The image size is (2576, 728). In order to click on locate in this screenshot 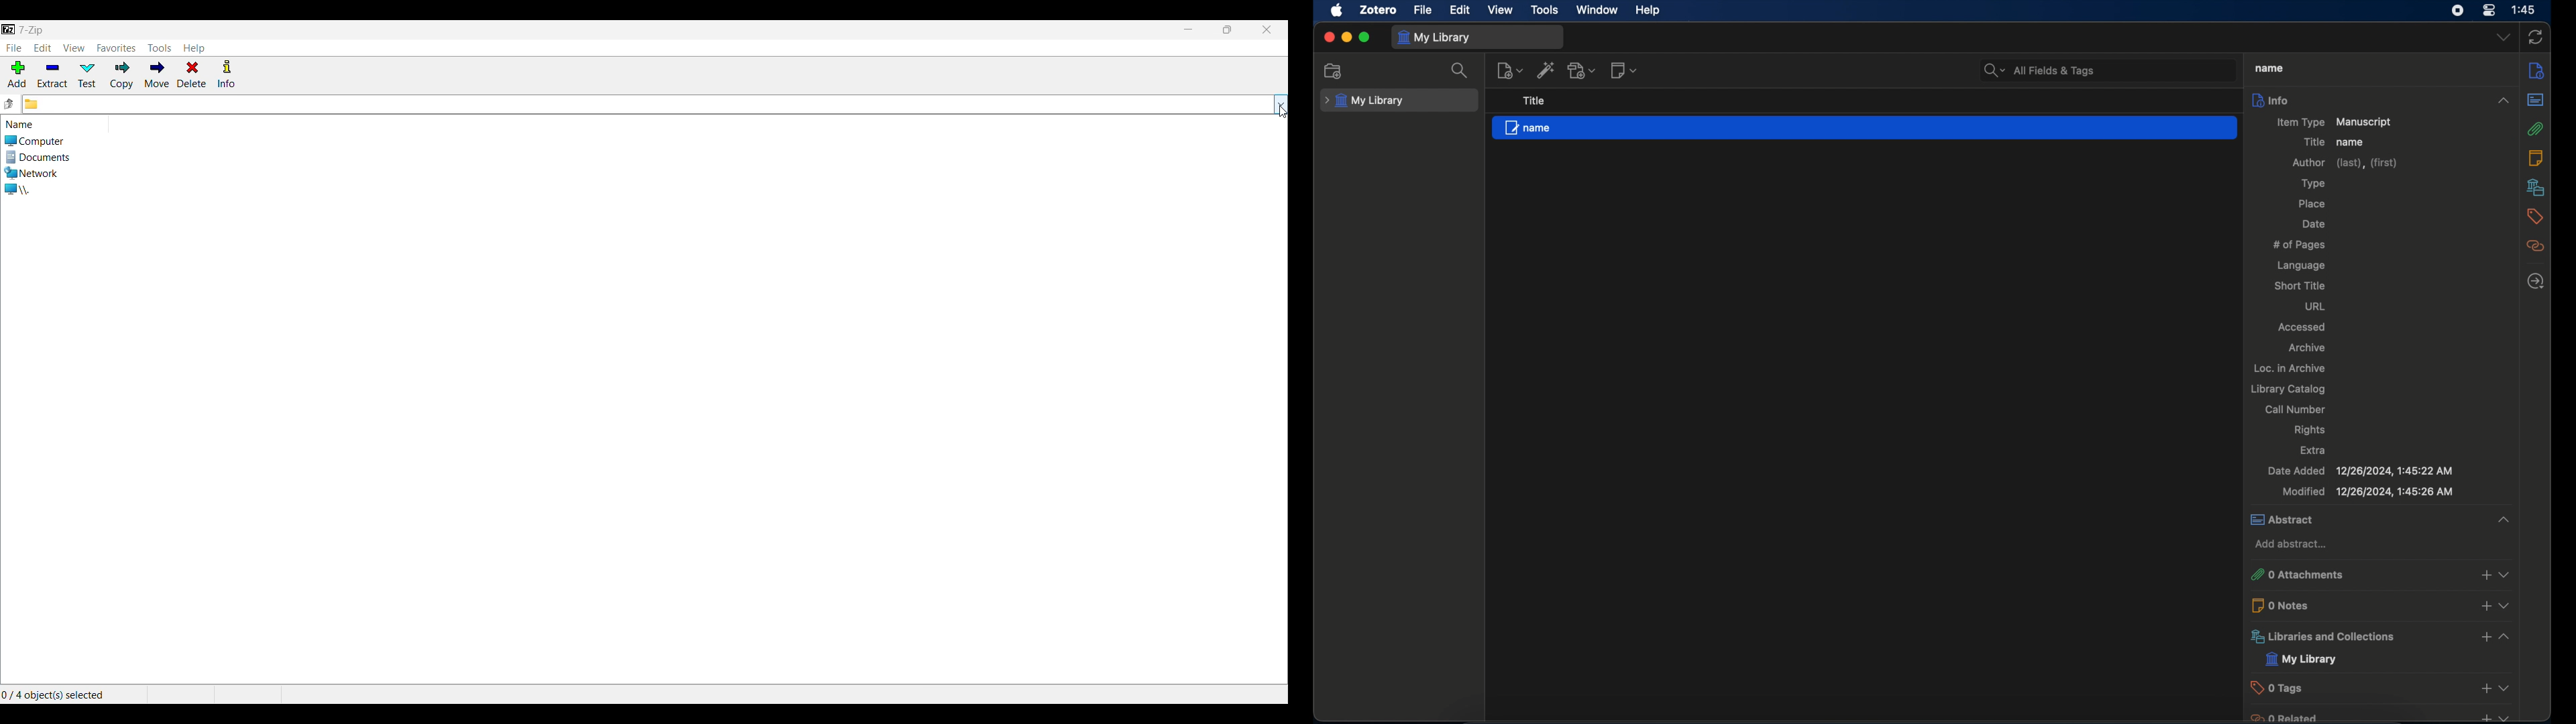, I will do `click(2535, 282)`.